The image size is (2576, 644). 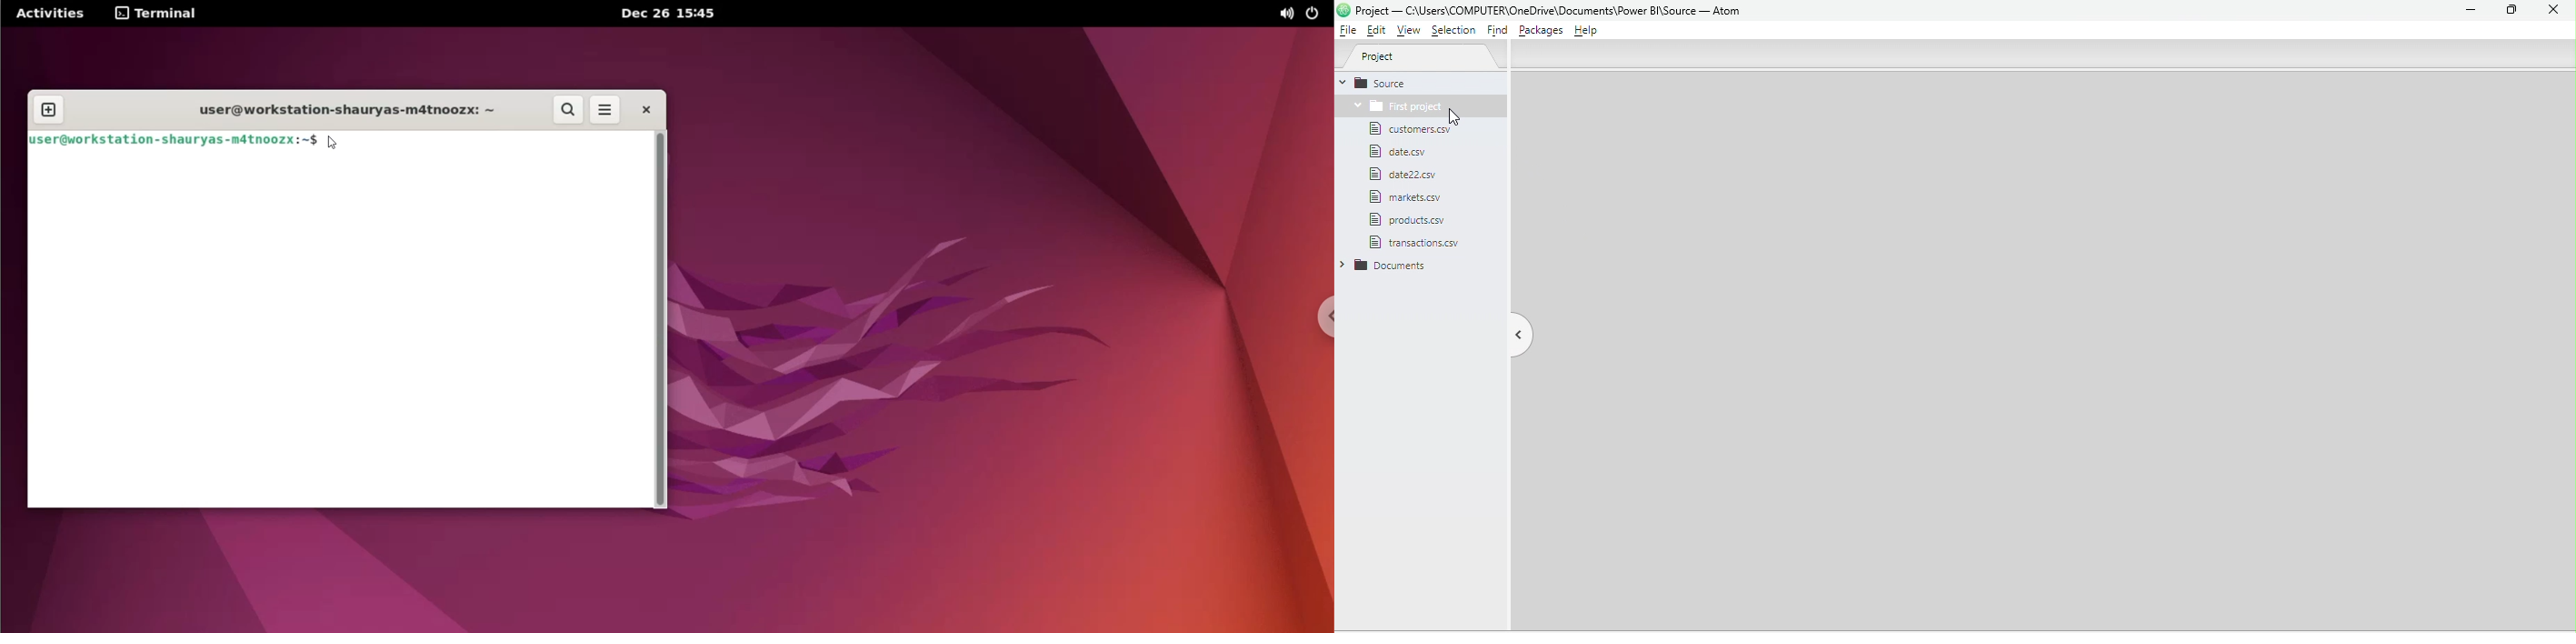 I want to click on File name, so click(x=1555, y=11).